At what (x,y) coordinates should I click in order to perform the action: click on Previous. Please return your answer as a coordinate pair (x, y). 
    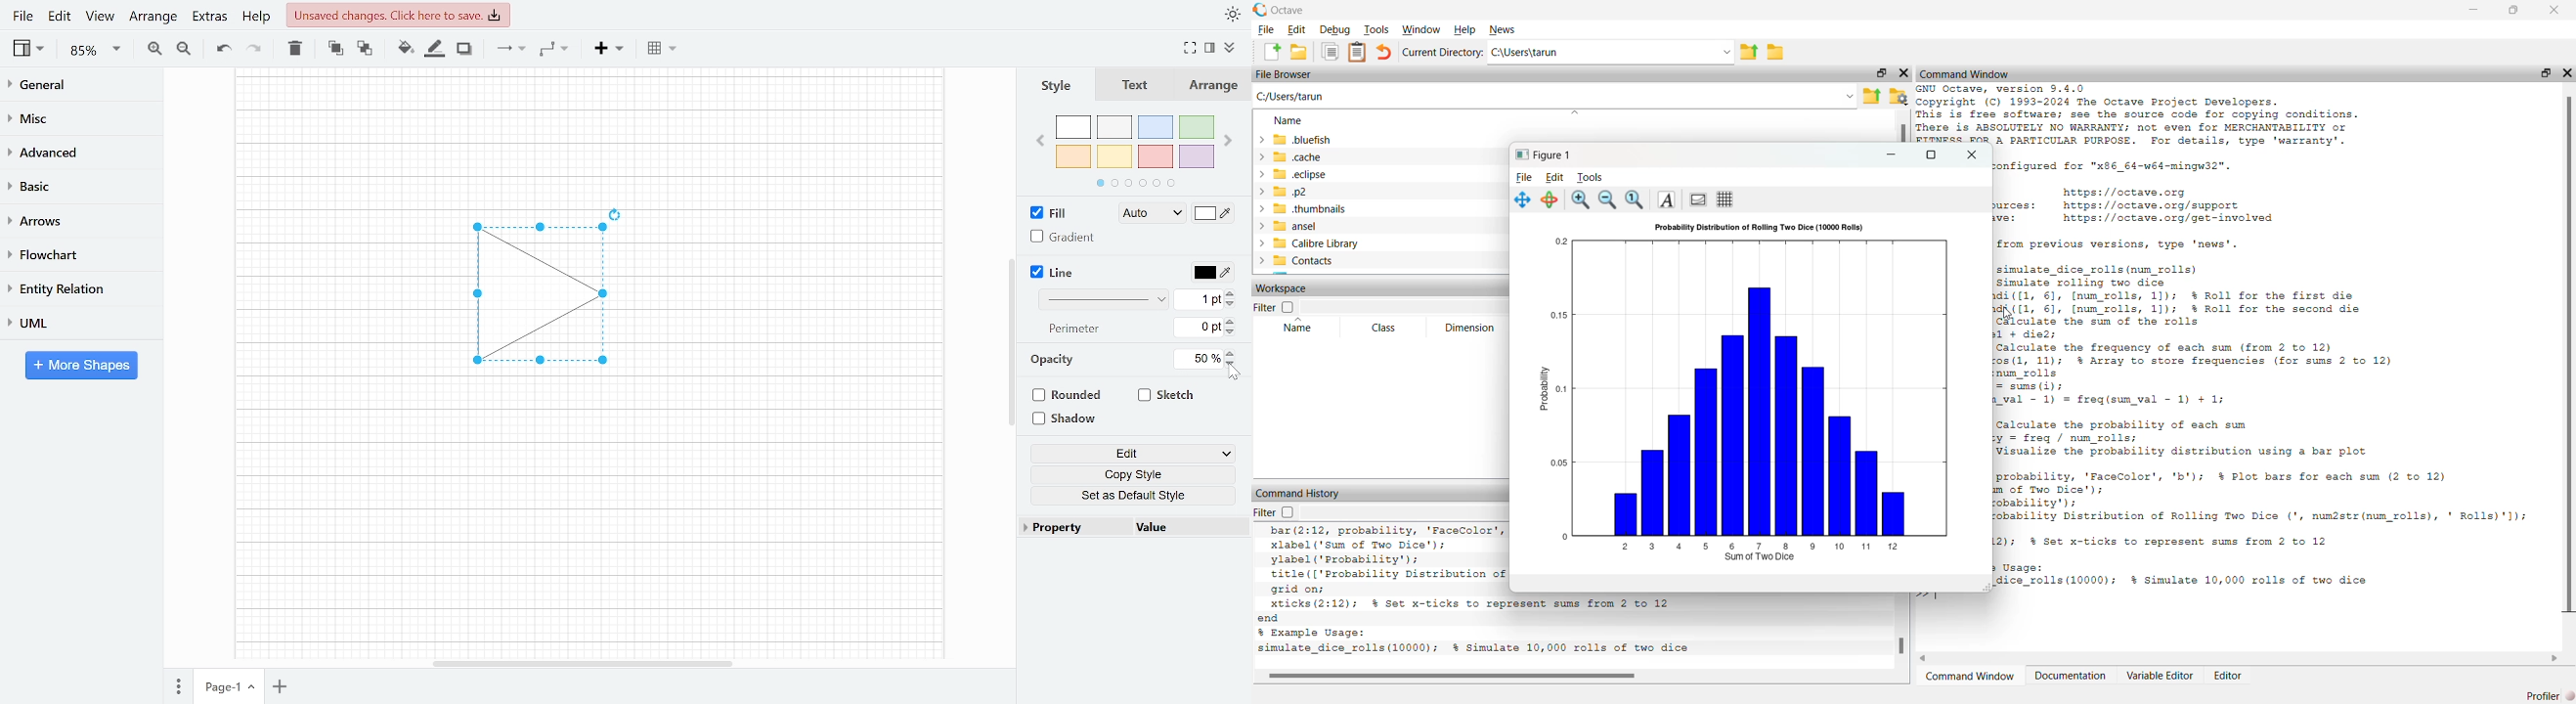
    Looking at the image, I should click on (1039, 139).